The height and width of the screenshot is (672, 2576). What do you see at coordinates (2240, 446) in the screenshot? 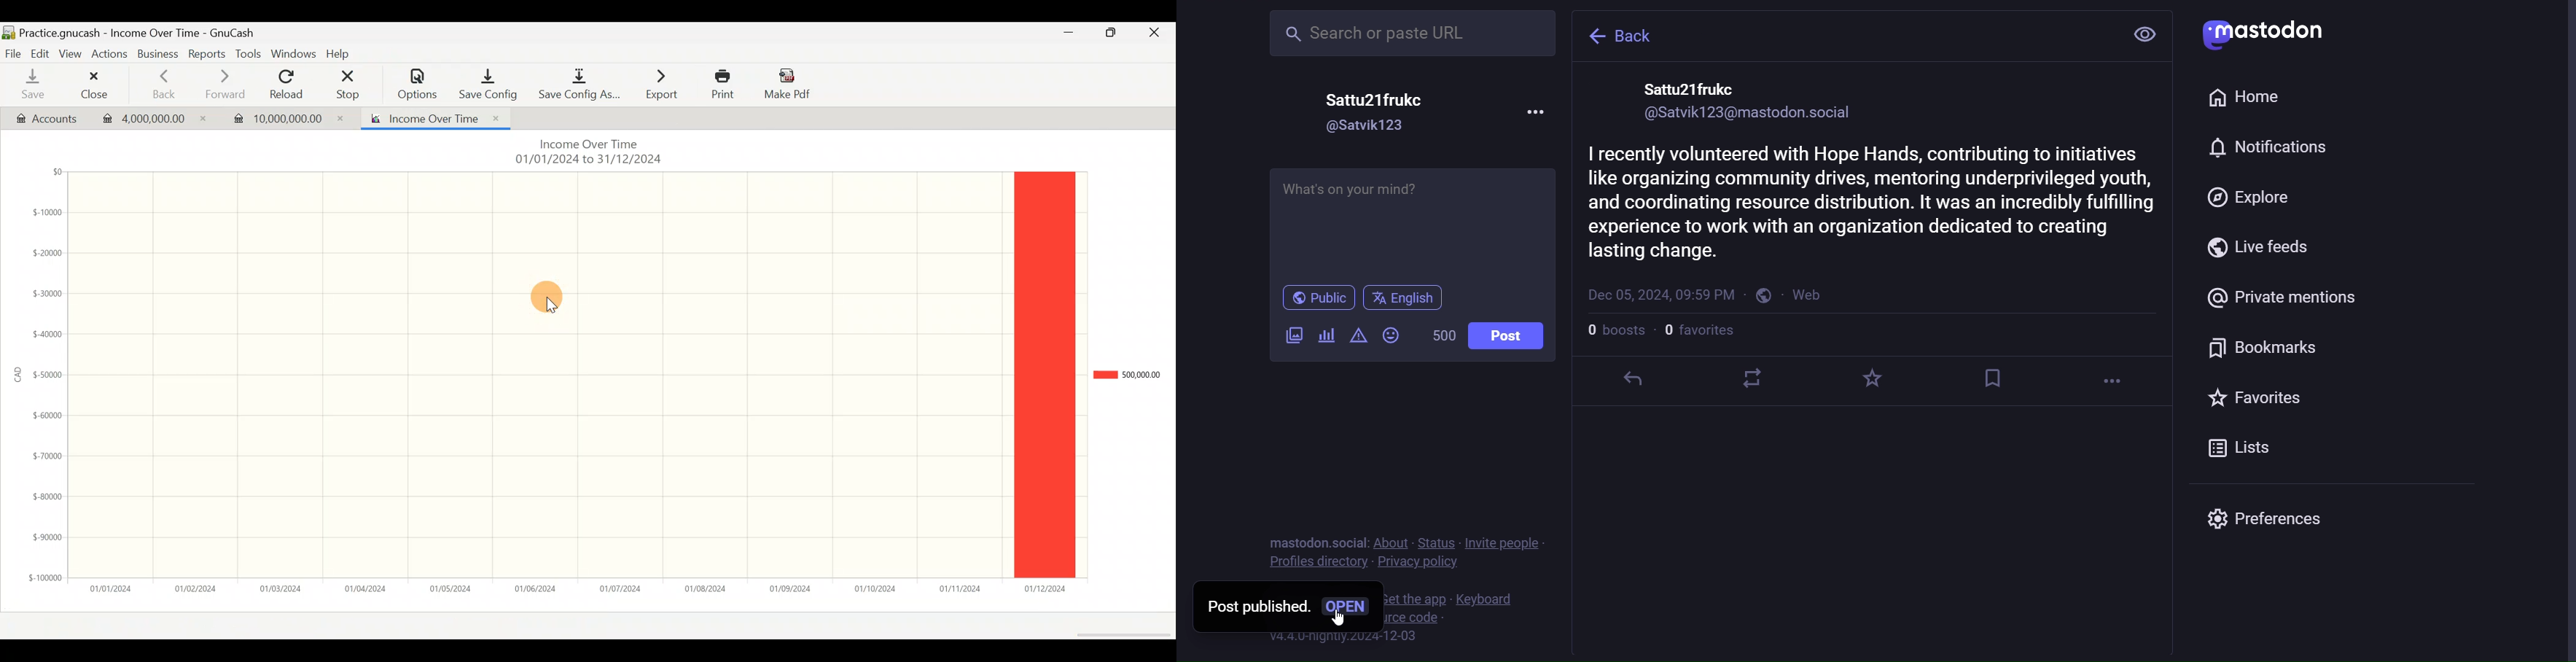
I see `lists` at bounding box center [2240, 446].